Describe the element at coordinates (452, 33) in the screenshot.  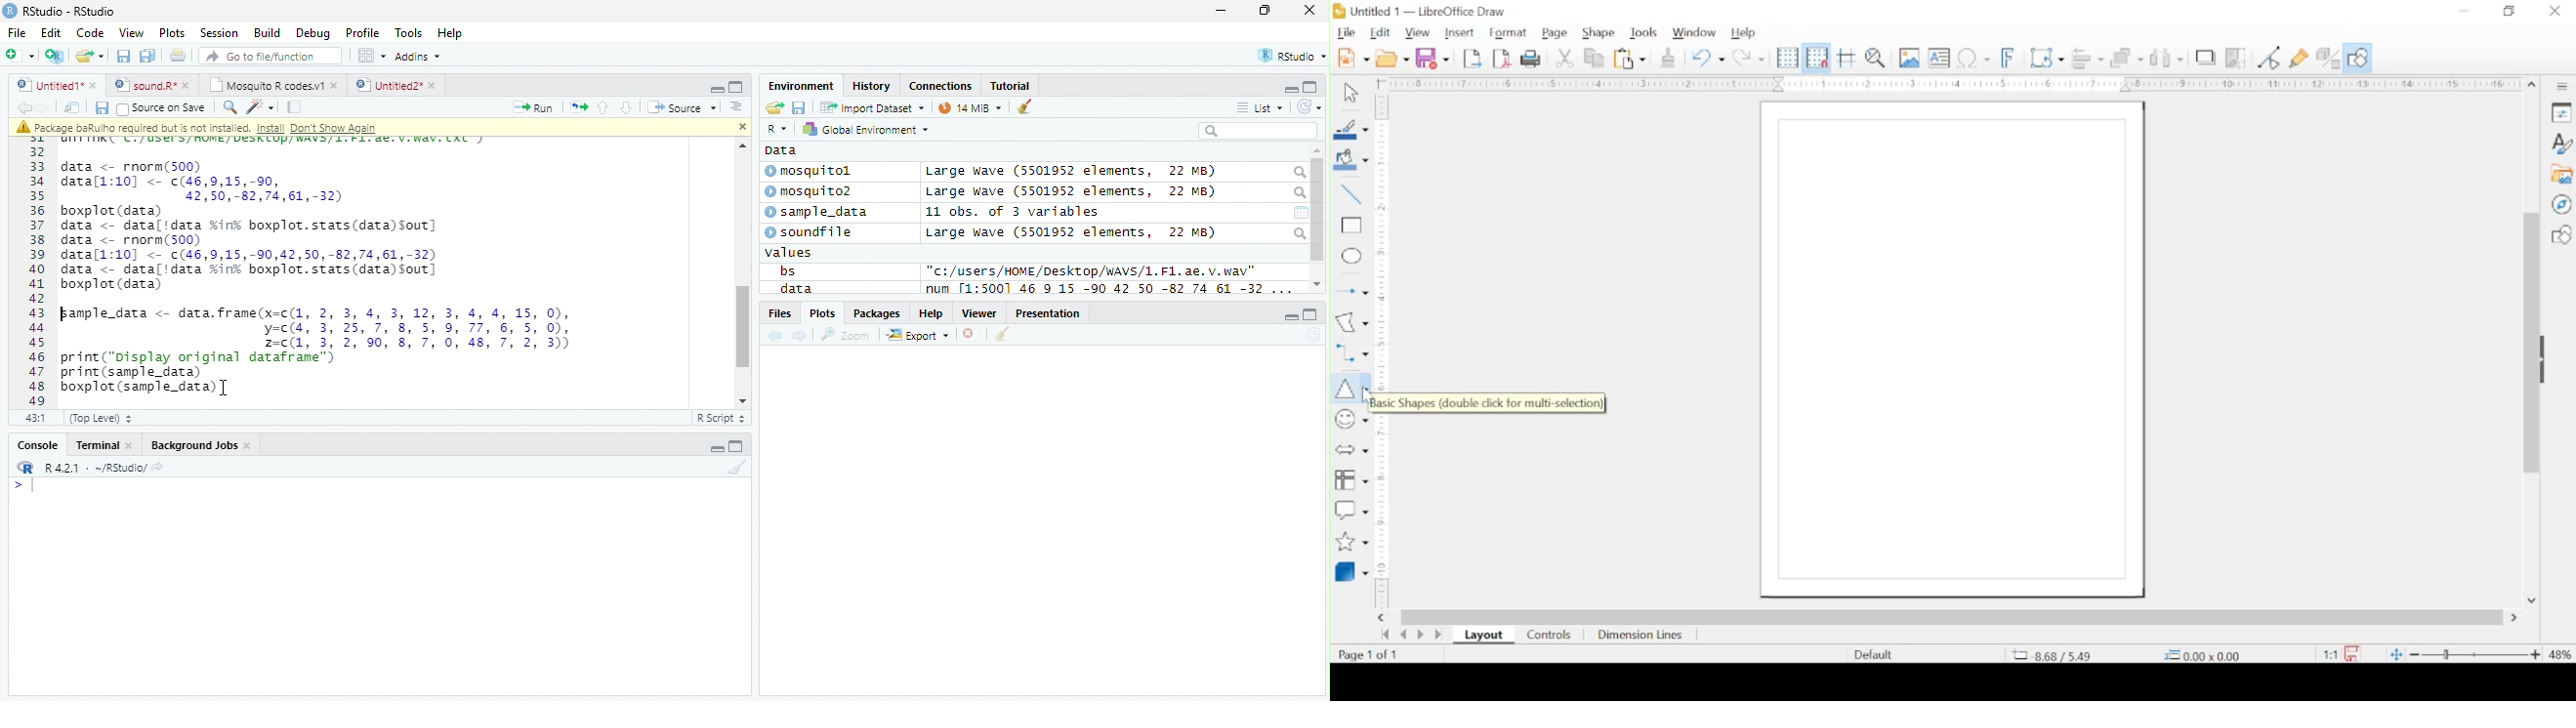
I see `Help` at that location.